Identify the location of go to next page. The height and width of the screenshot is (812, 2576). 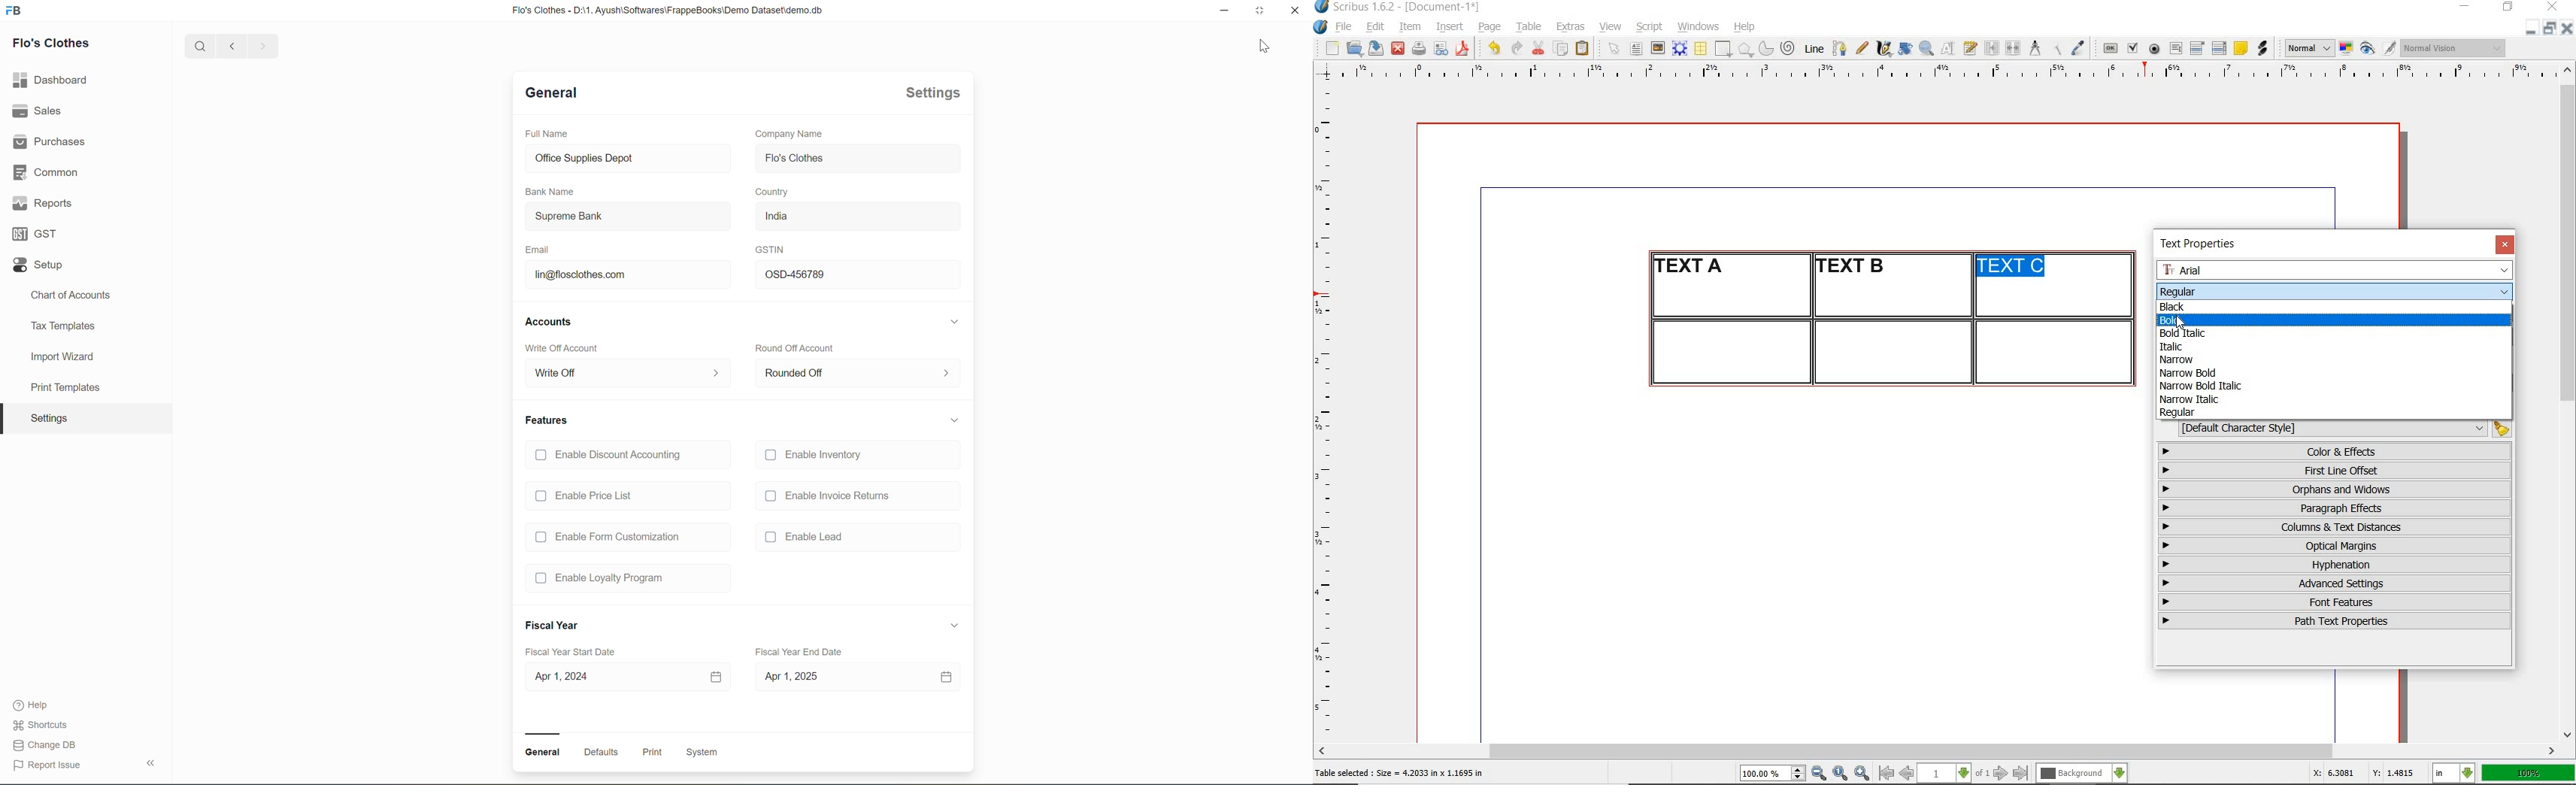
(2001, 774).